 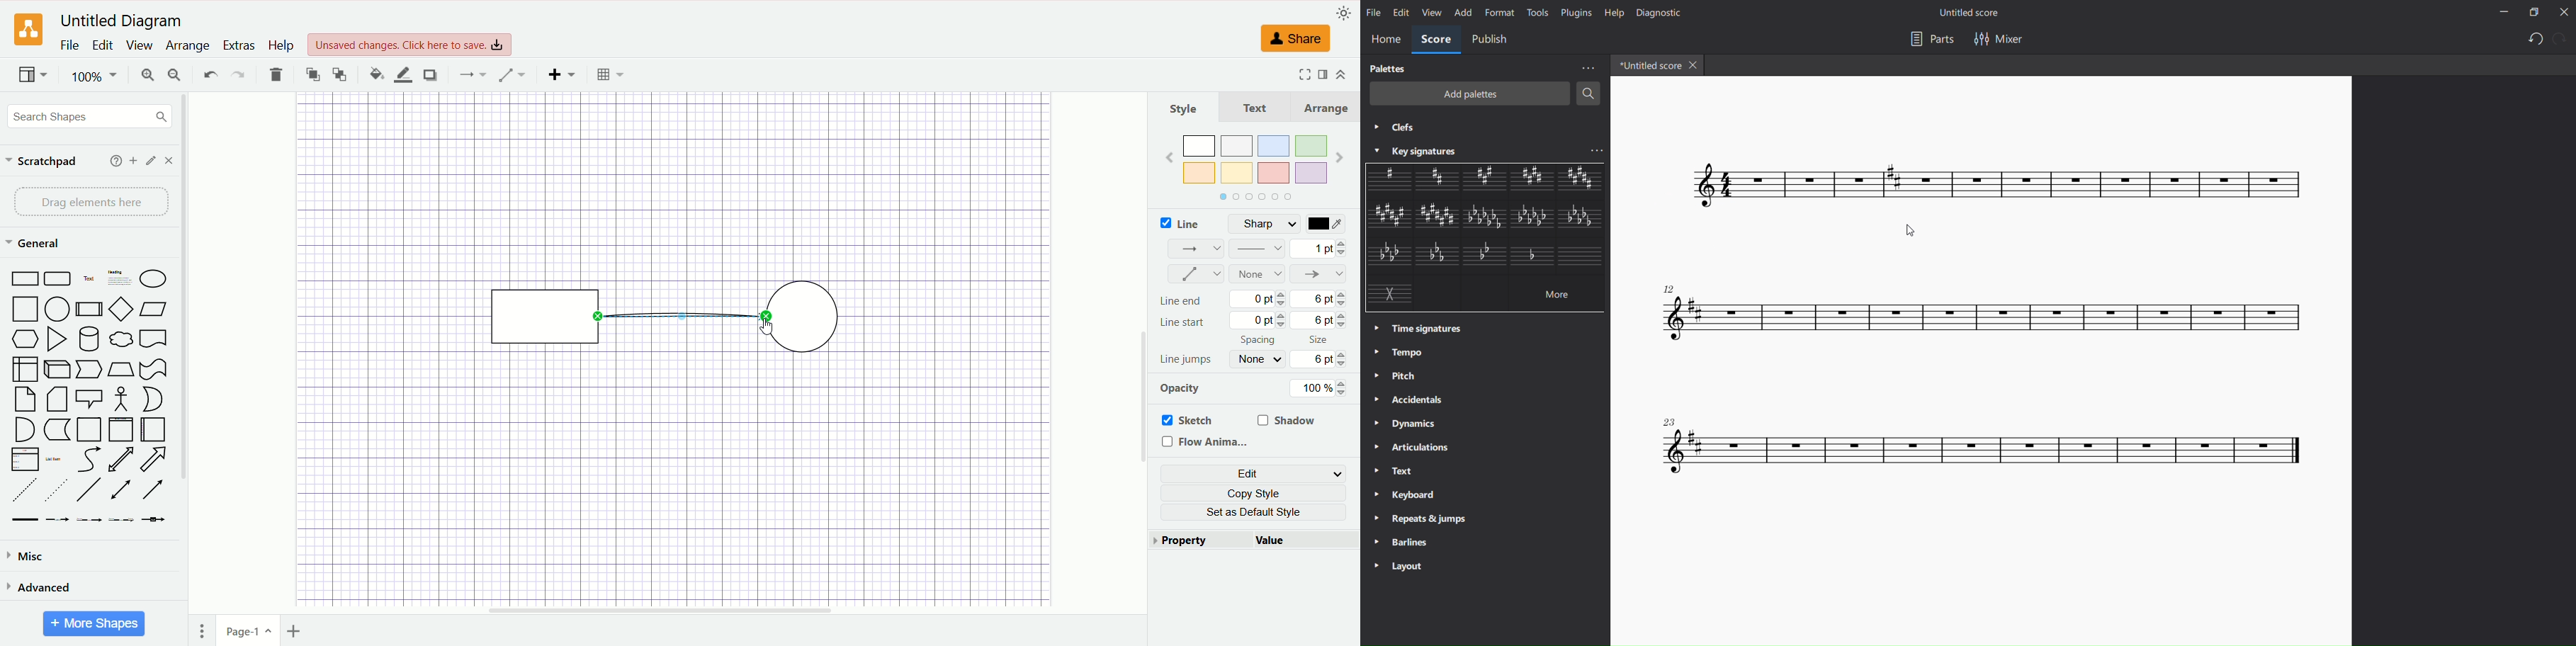 What do you see at coordinates (1536, 11) in the screenshot?
I see `tools` at bounding box center [1536, 11].